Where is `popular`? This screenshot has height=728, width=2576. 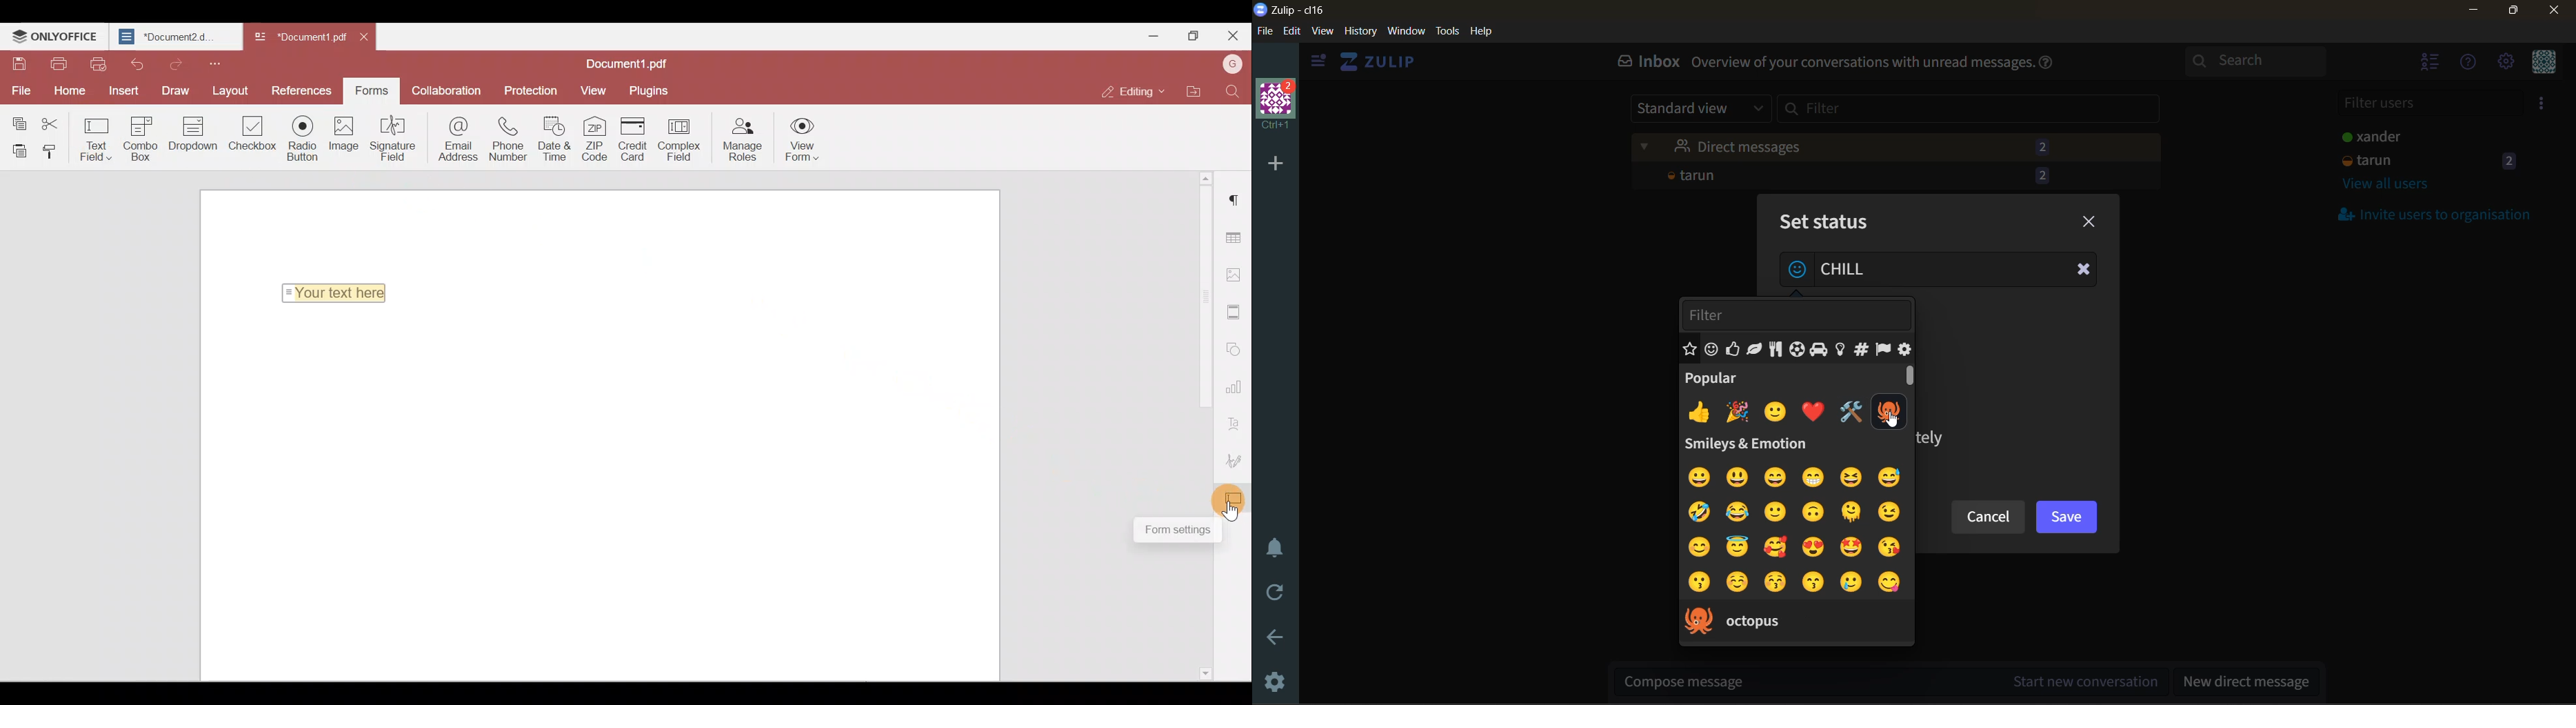
popular is located at coordinates (1708, 378).